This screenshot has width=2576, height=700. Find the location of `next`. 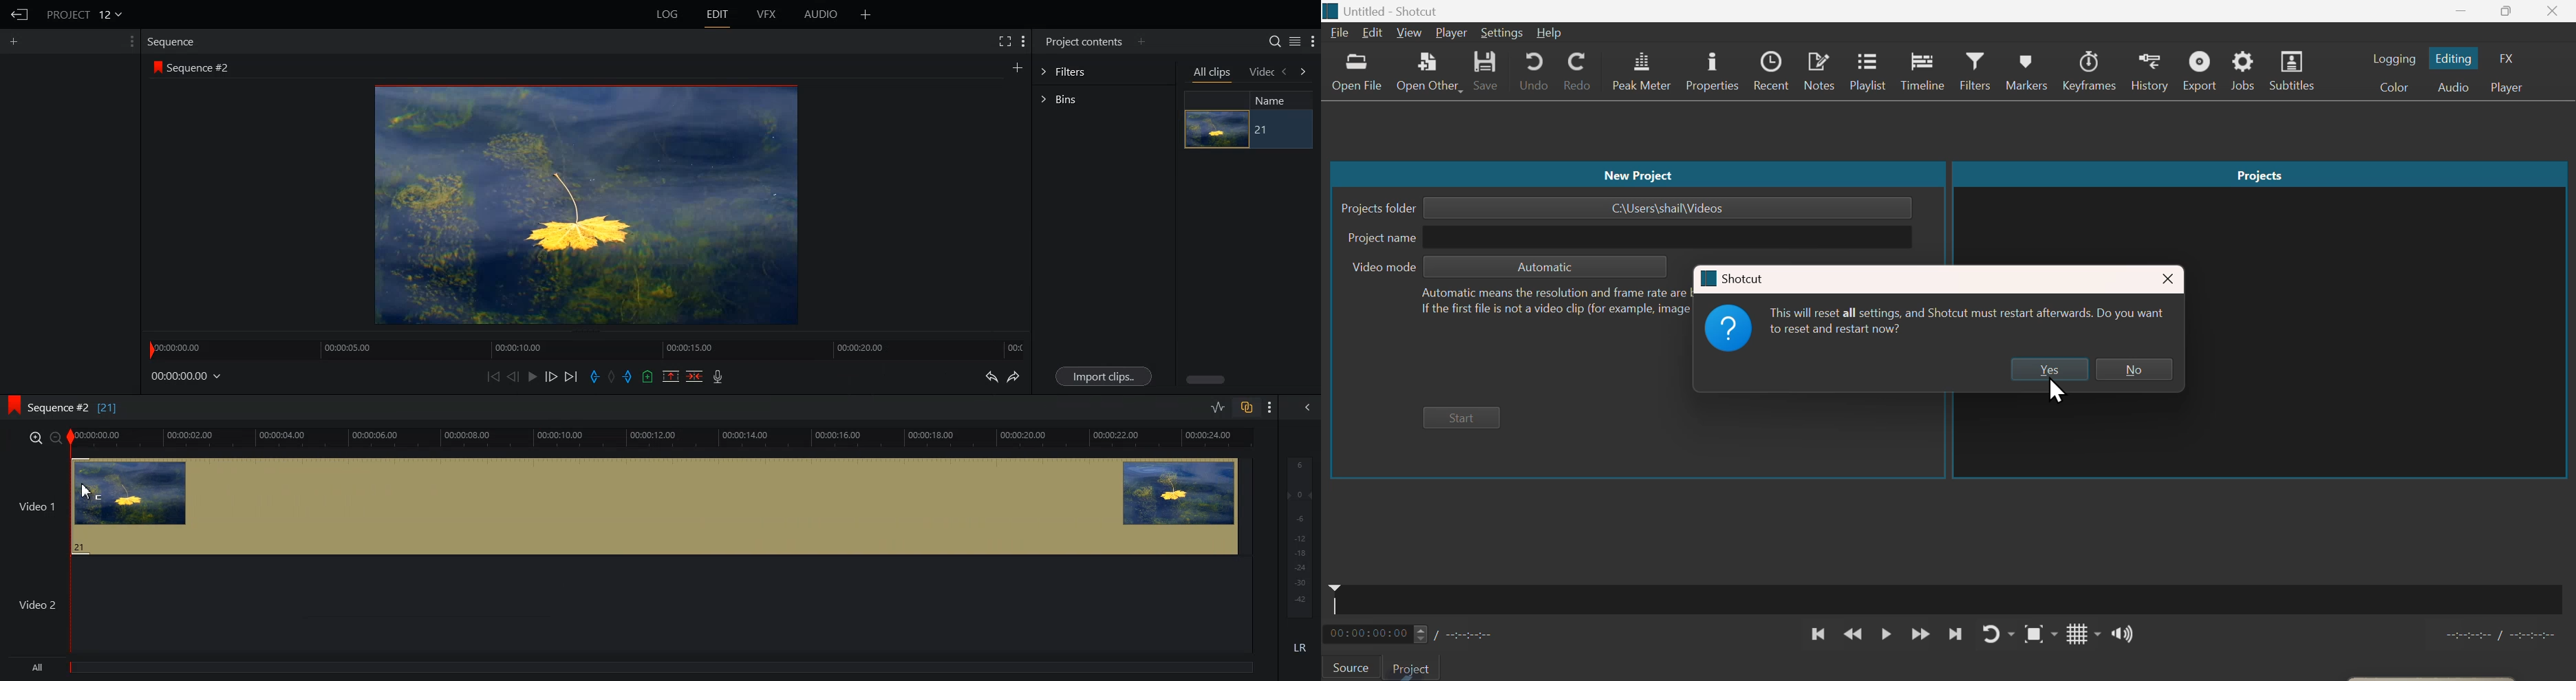

next is located at coordinates (1954, 633).